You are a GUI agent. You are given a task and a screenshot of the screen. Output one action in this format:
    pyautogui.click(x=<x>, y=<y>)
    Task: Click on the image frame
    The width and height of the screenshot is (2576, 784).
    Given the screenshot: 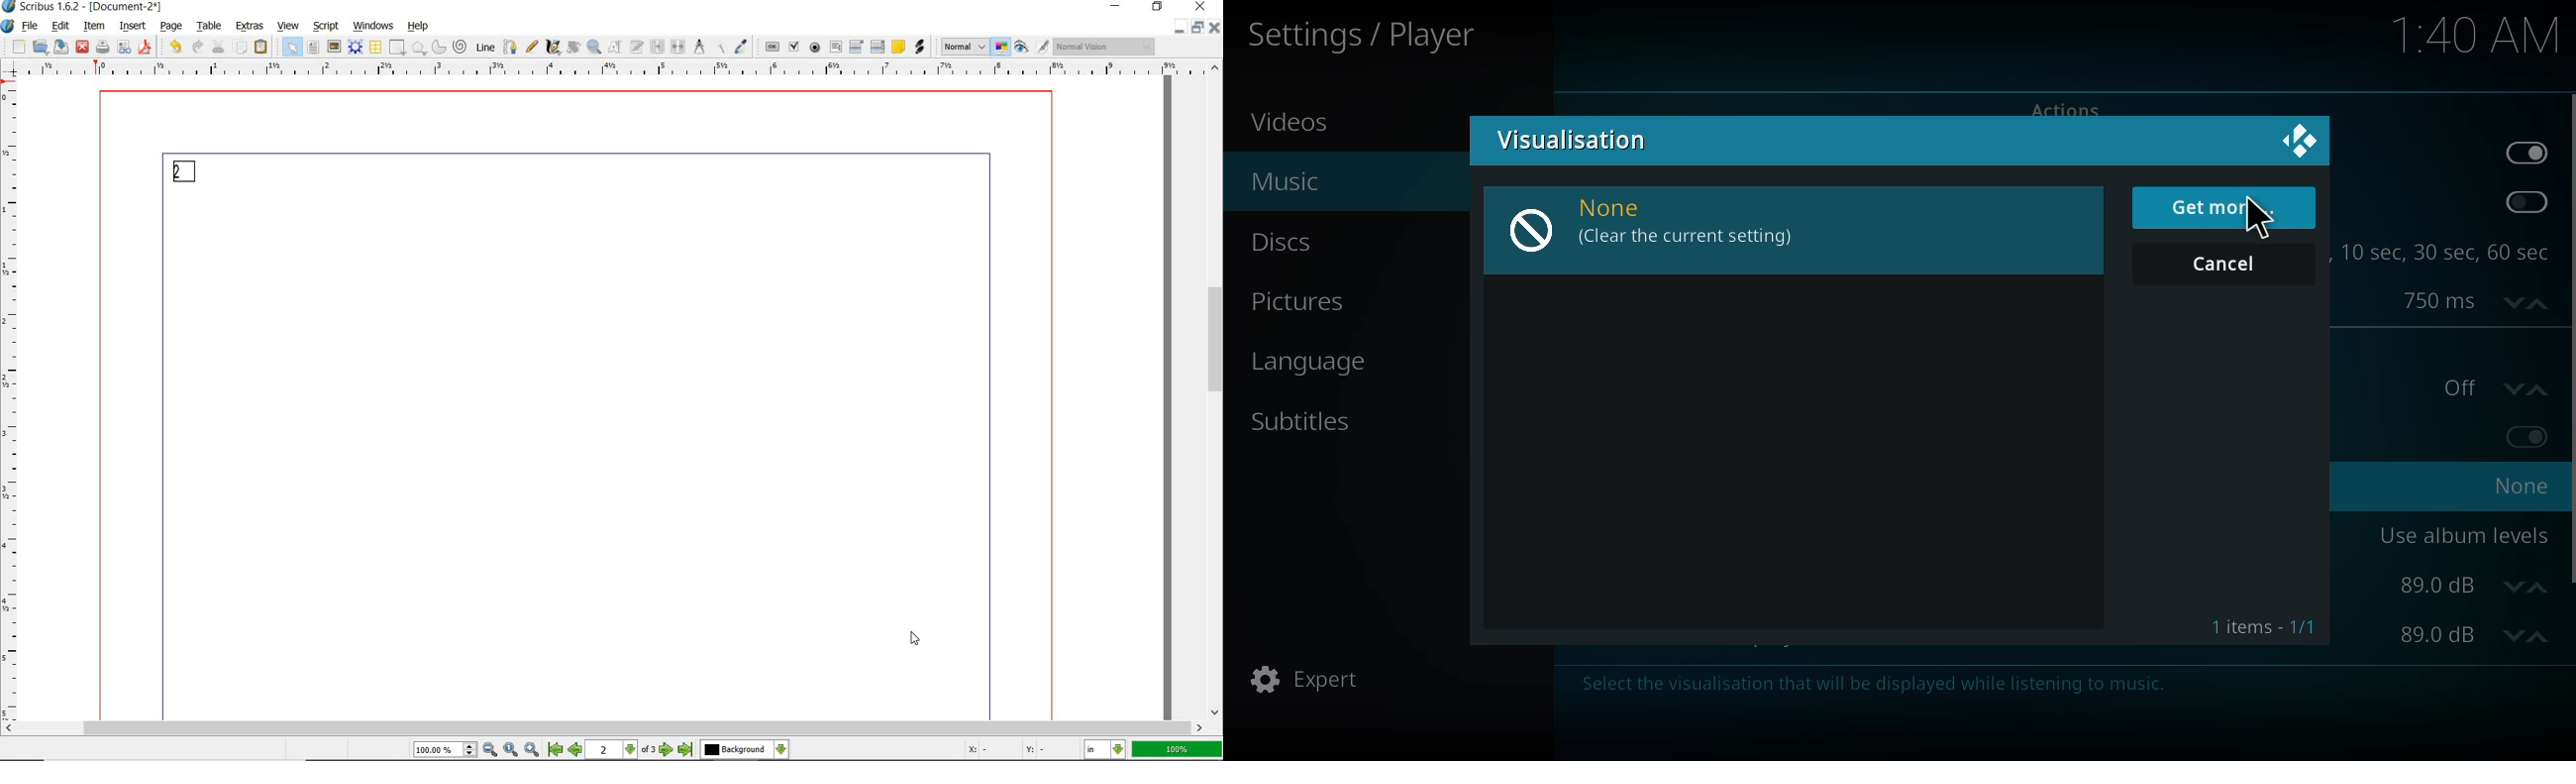 What is the action you would take?
    pyautogui.click(x=333, y=47)
    